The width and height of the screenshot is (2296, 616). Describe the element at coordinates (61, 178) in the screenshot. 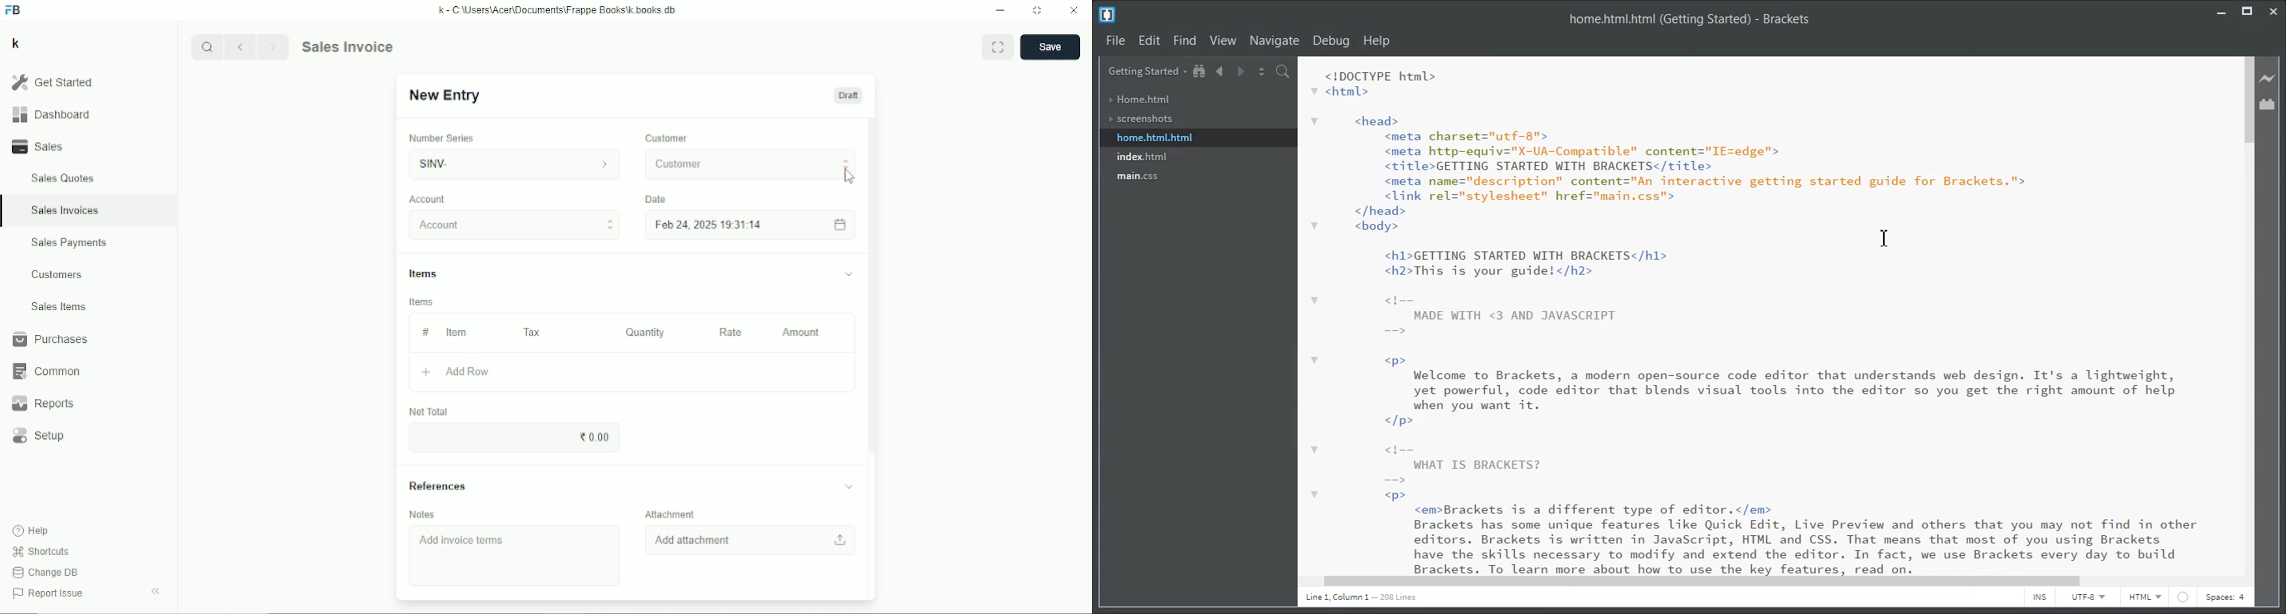

I see `Sales quotes` at that location.